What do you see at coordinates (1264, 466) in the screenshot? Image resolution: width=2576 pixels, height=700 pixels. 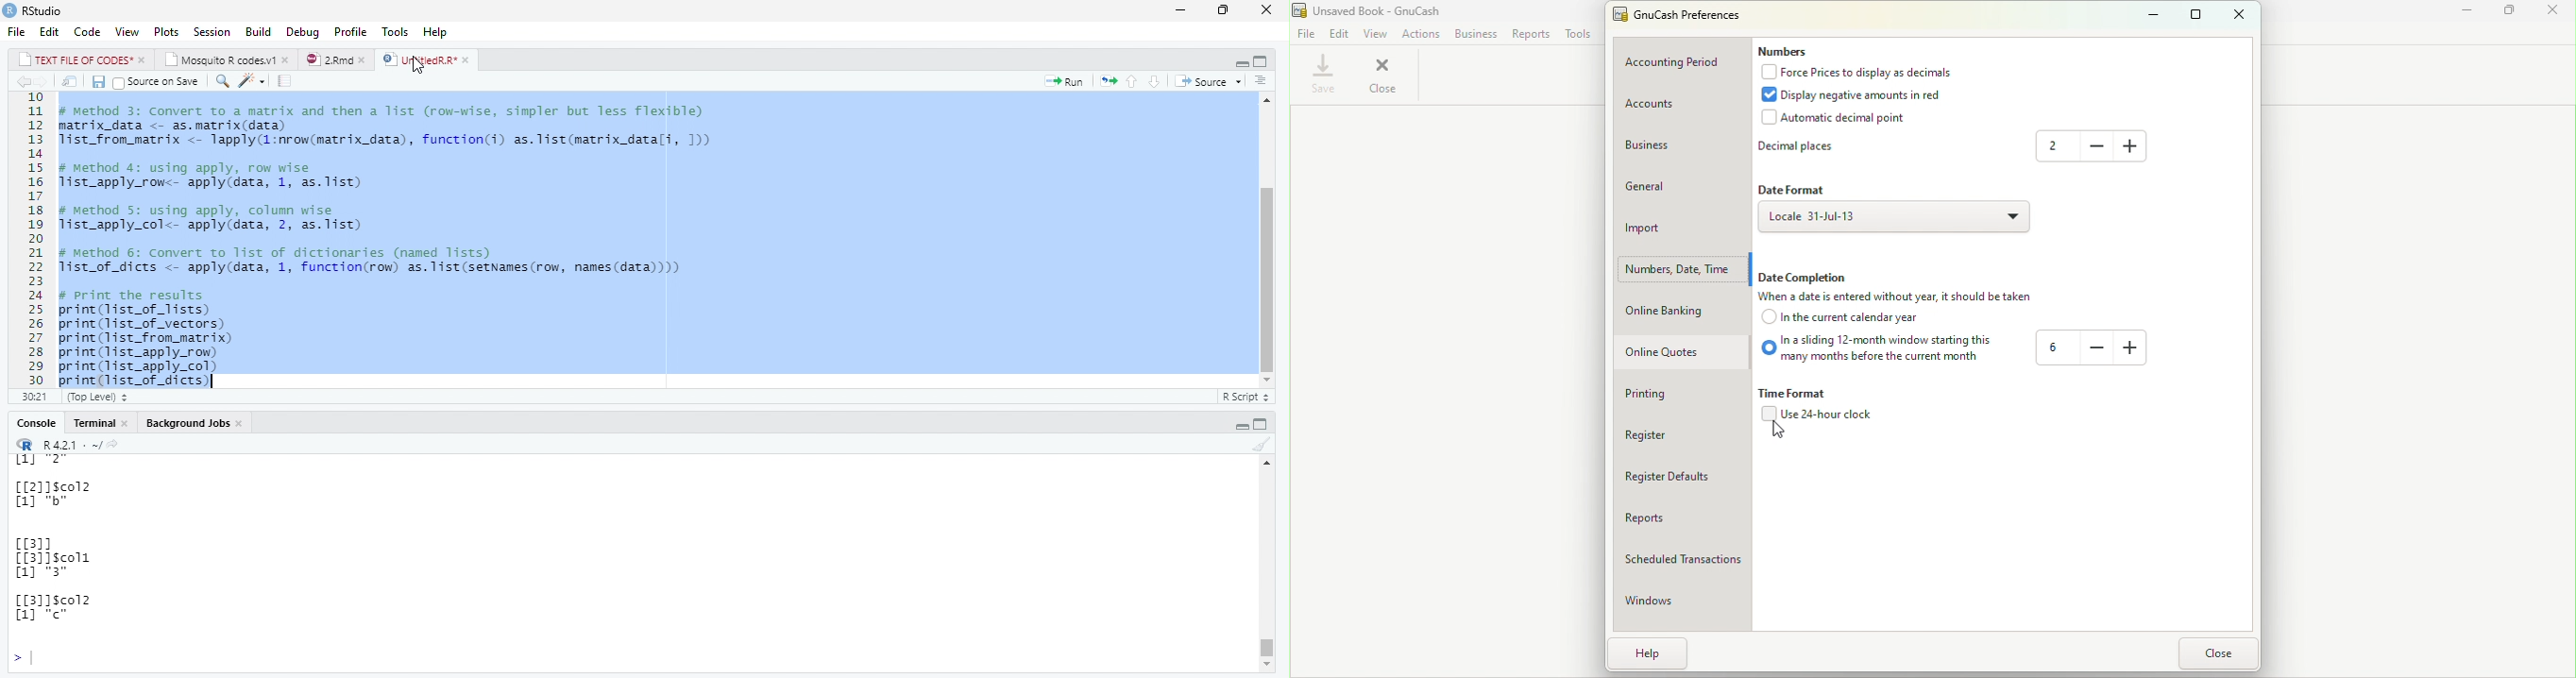 I see `move top` at bounding box center [1264, 466].